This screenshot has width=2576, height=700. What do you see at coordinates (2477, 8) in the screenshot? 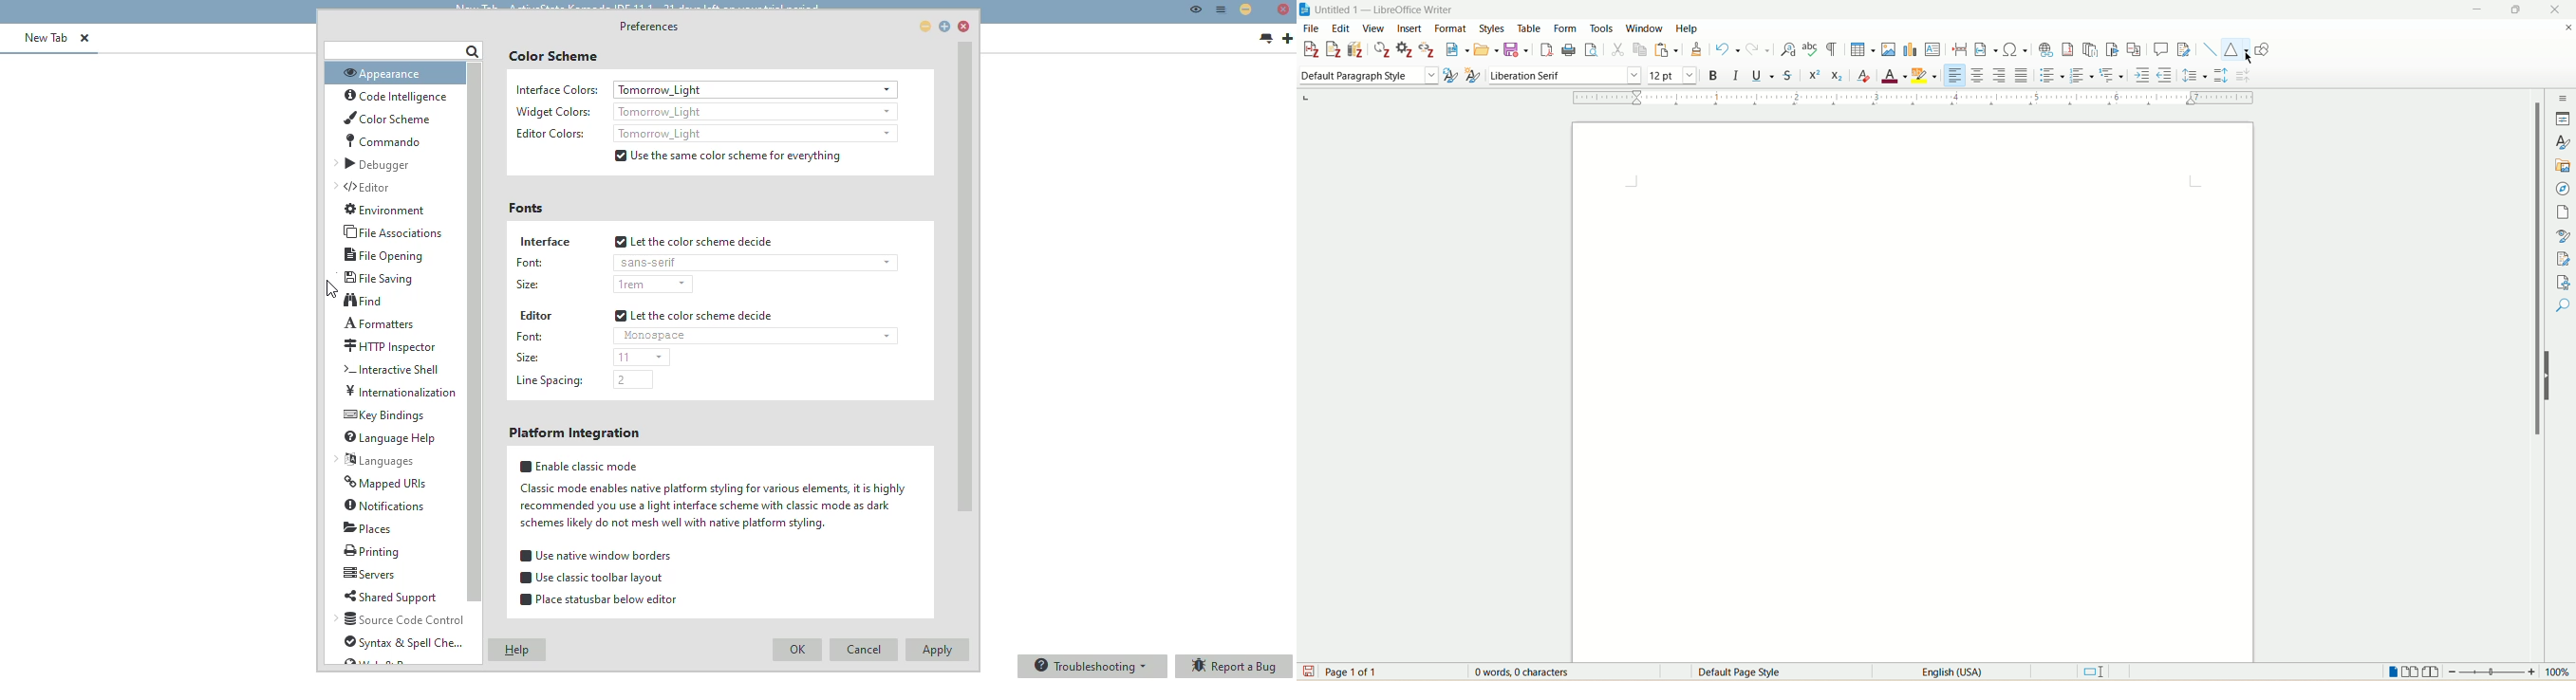
I see `minimize` at bounding box center [2477, 8].